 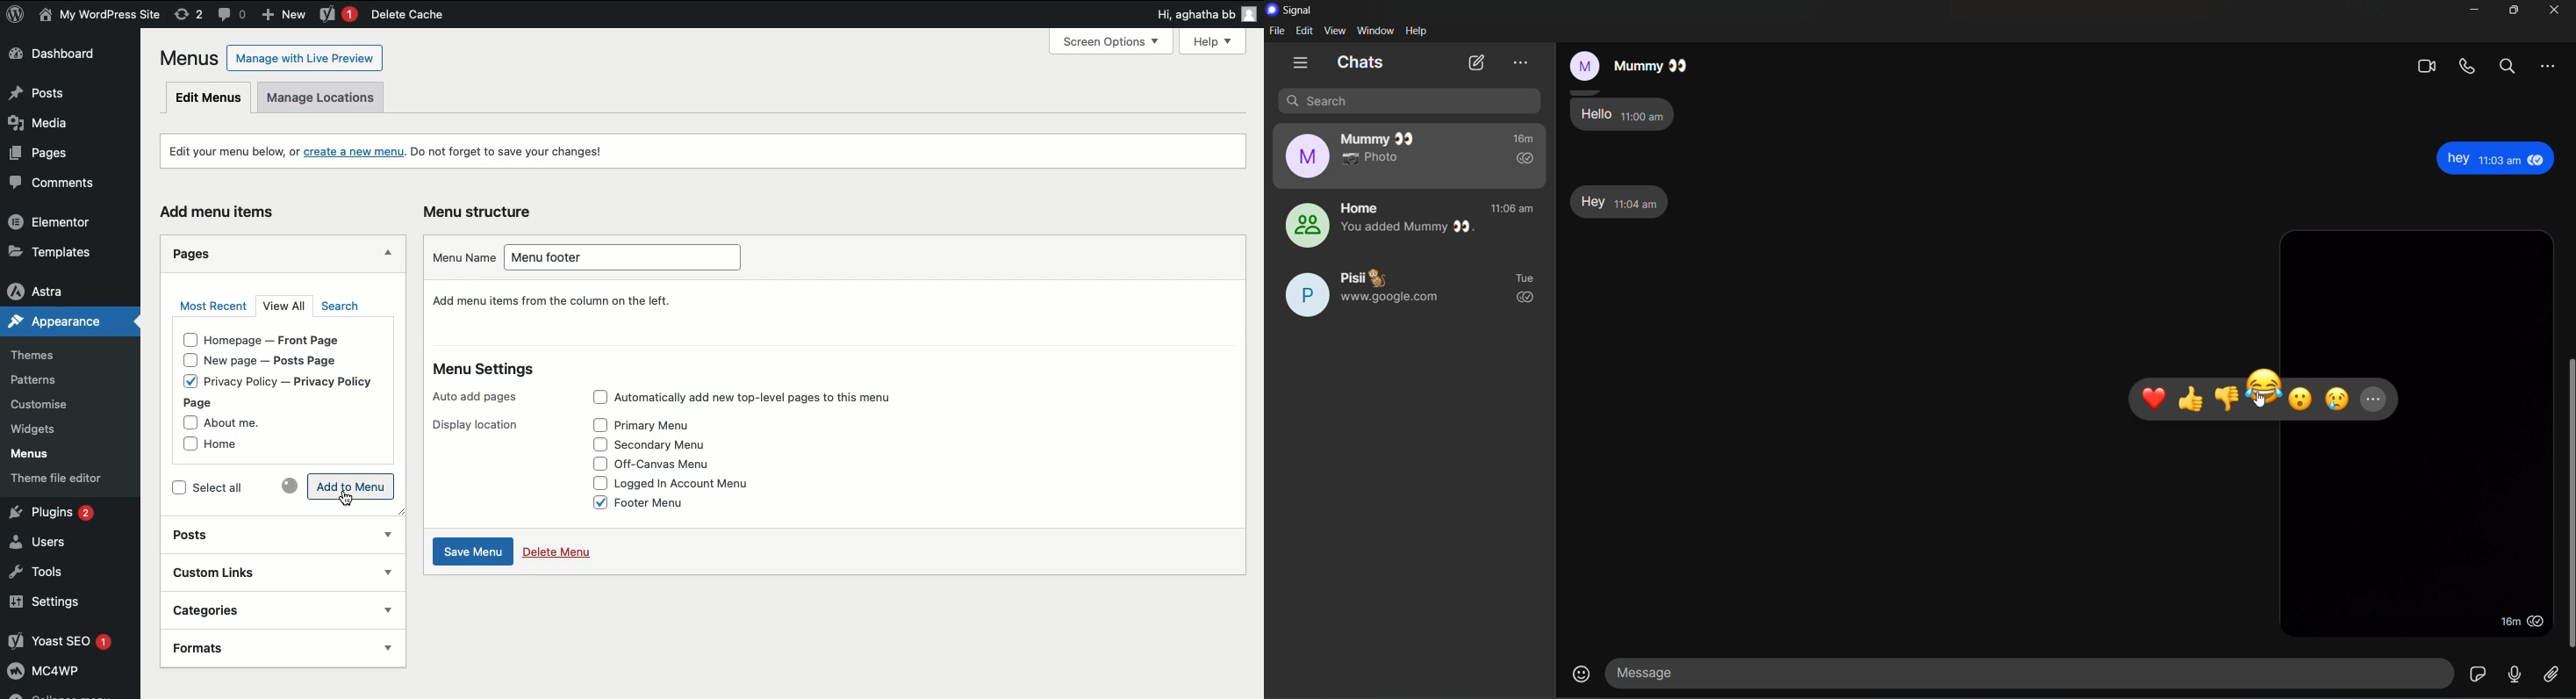 What do you see at coordinates (65, 94) in the screenshot?
I see `Posts` at bounding box center [65, 94].